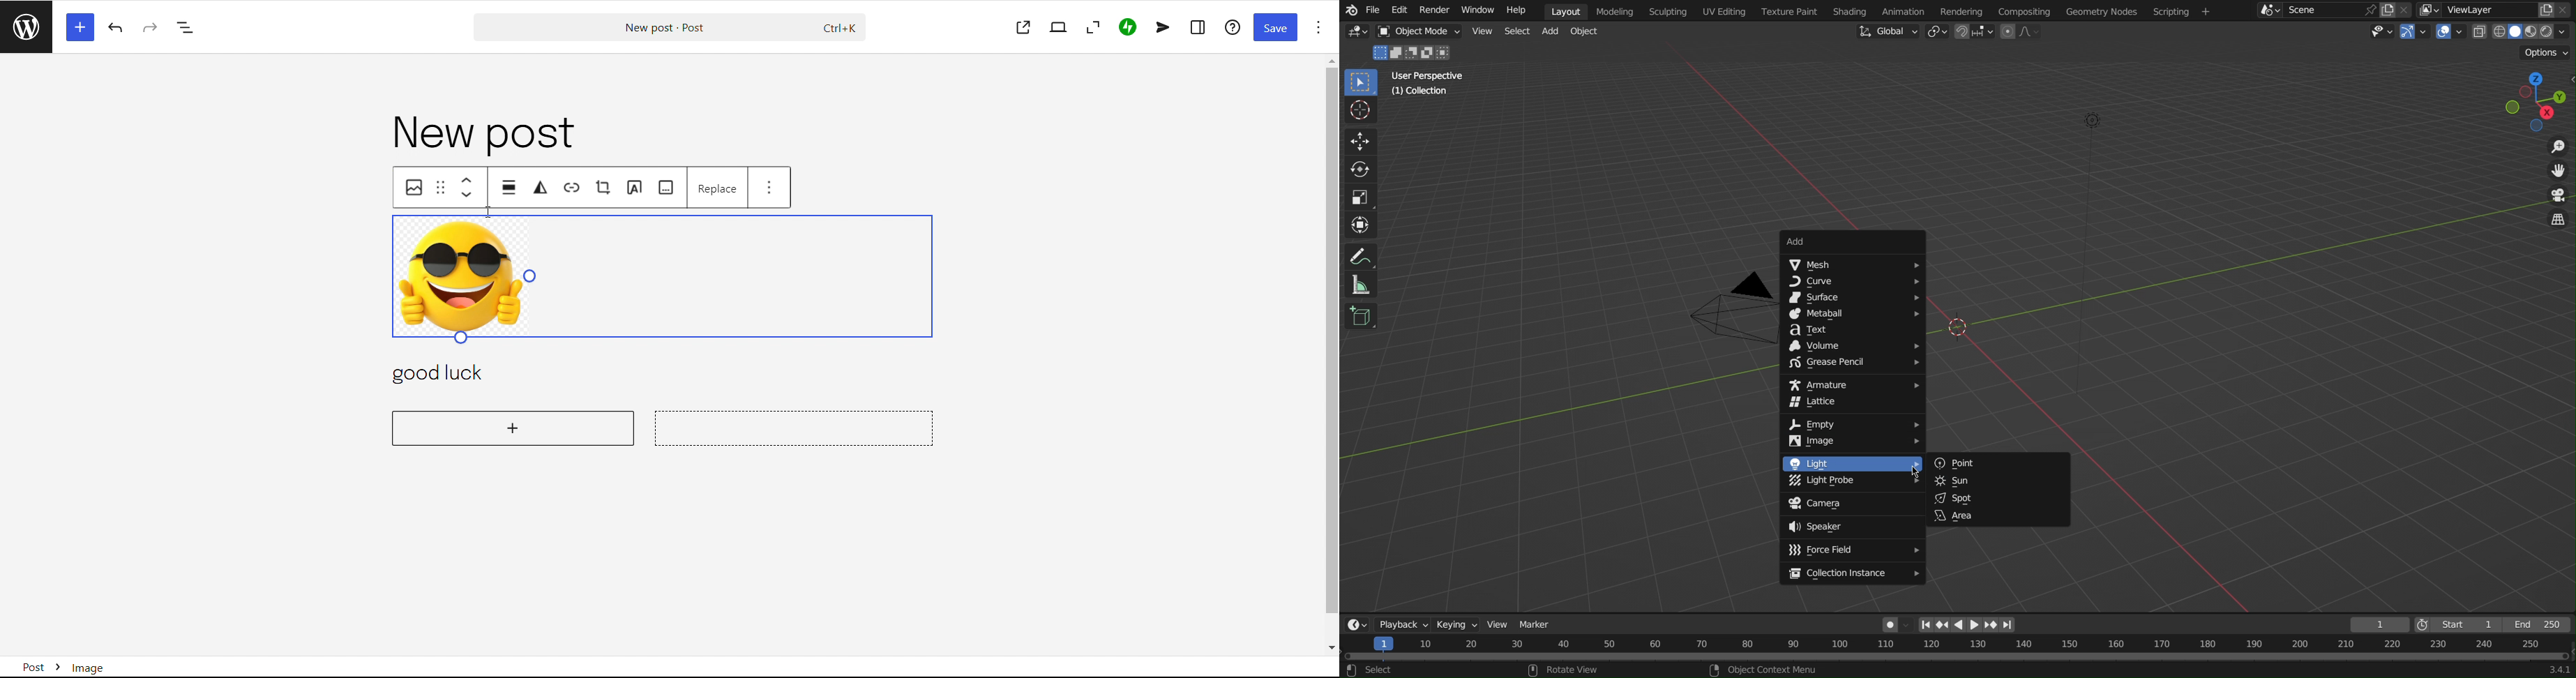  I want to click on reverse, so click(1942, 625).